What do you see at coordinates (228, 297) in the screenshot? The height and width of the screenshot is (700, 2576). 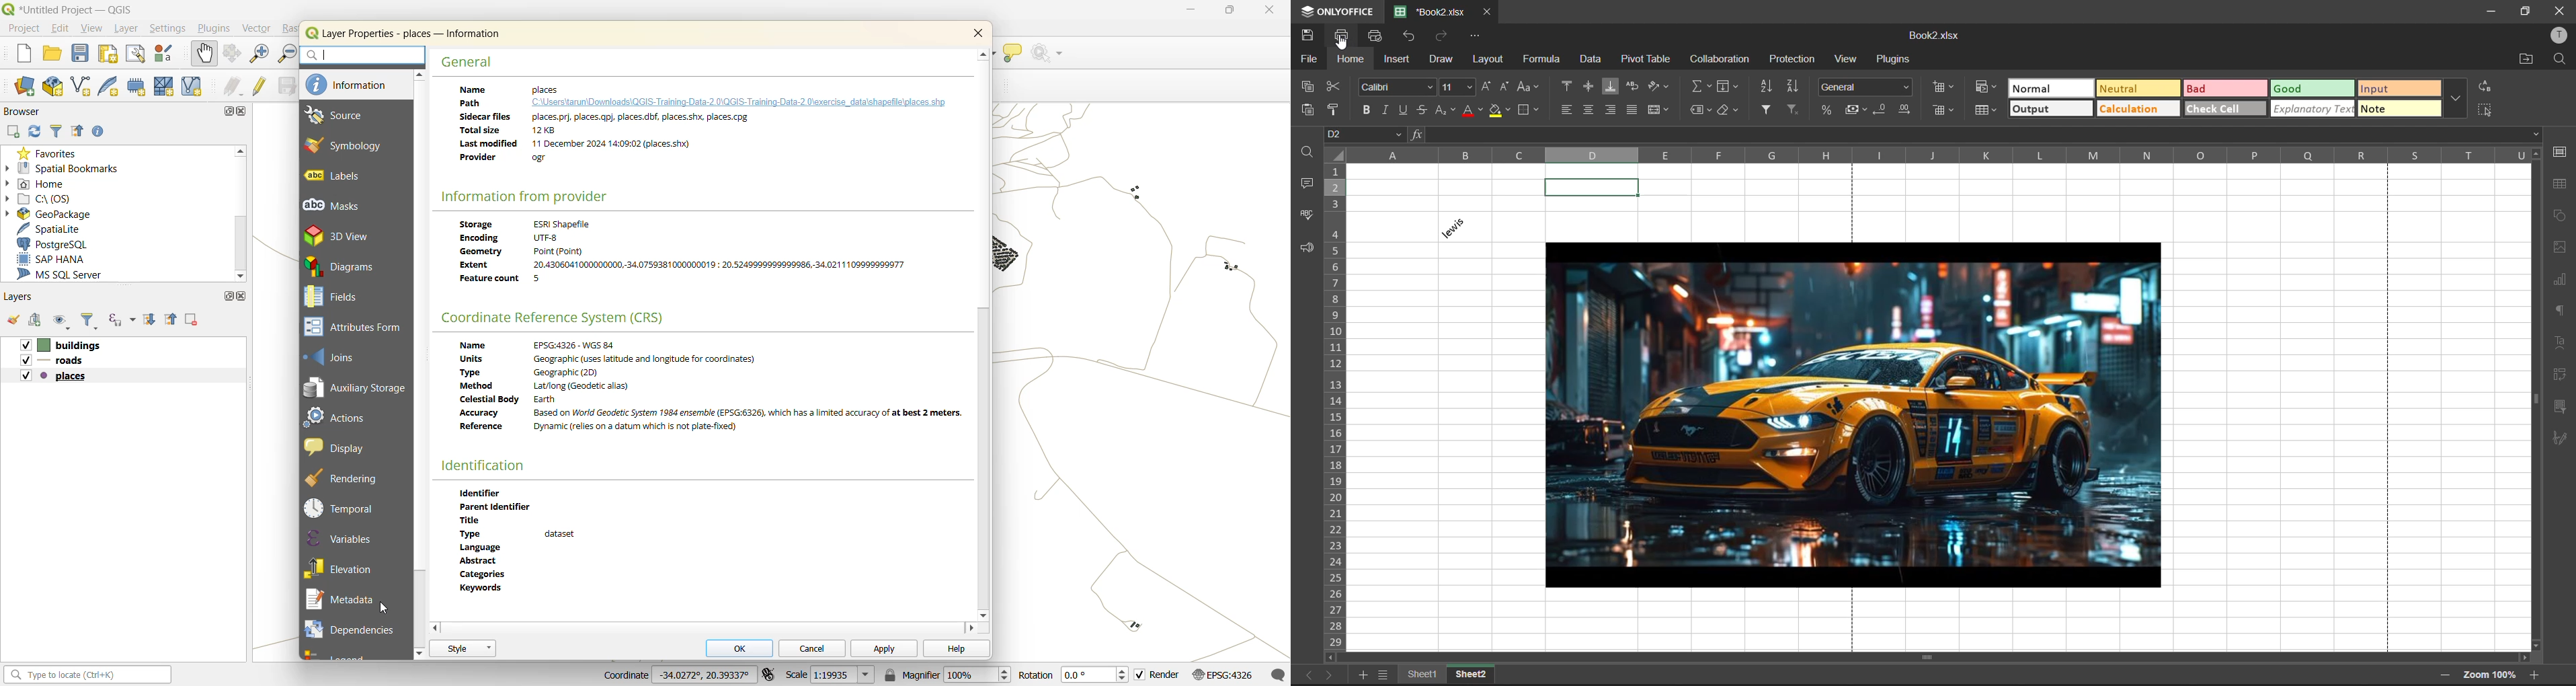 I see `maximize` at bounding box center [228, 297].